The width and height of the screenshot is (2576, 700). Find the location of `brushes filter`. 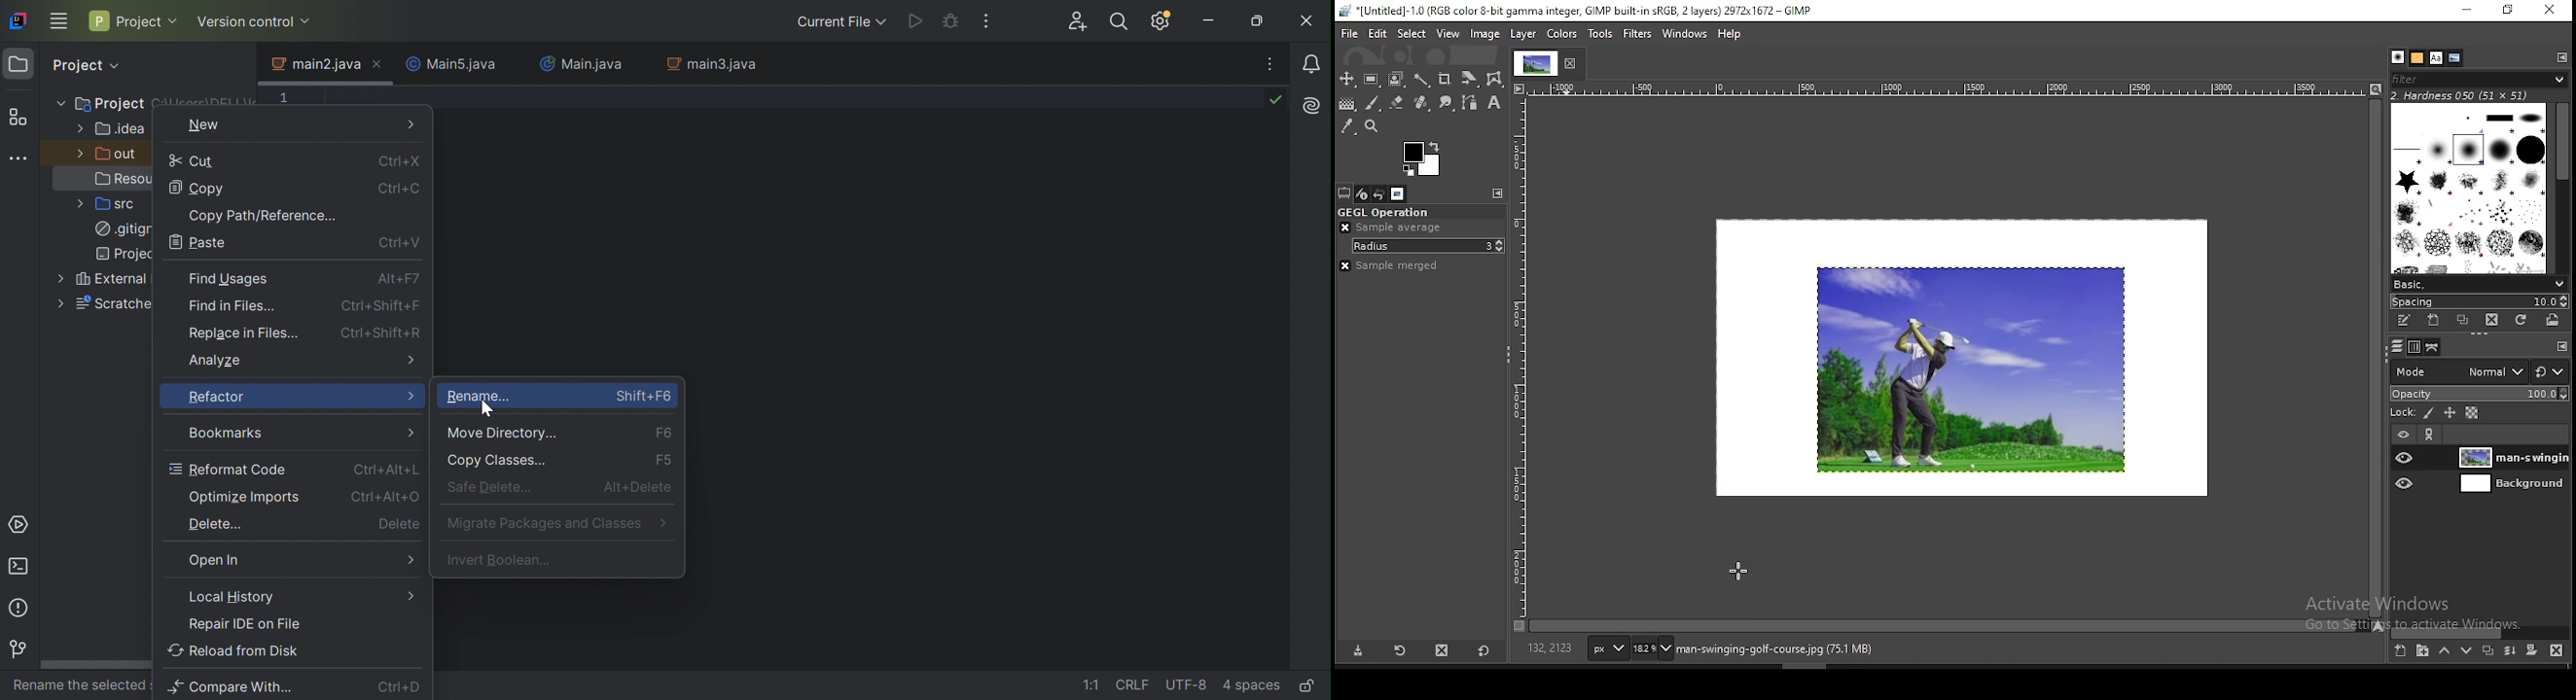

brushes filter is located at coordinates (2478, 80).